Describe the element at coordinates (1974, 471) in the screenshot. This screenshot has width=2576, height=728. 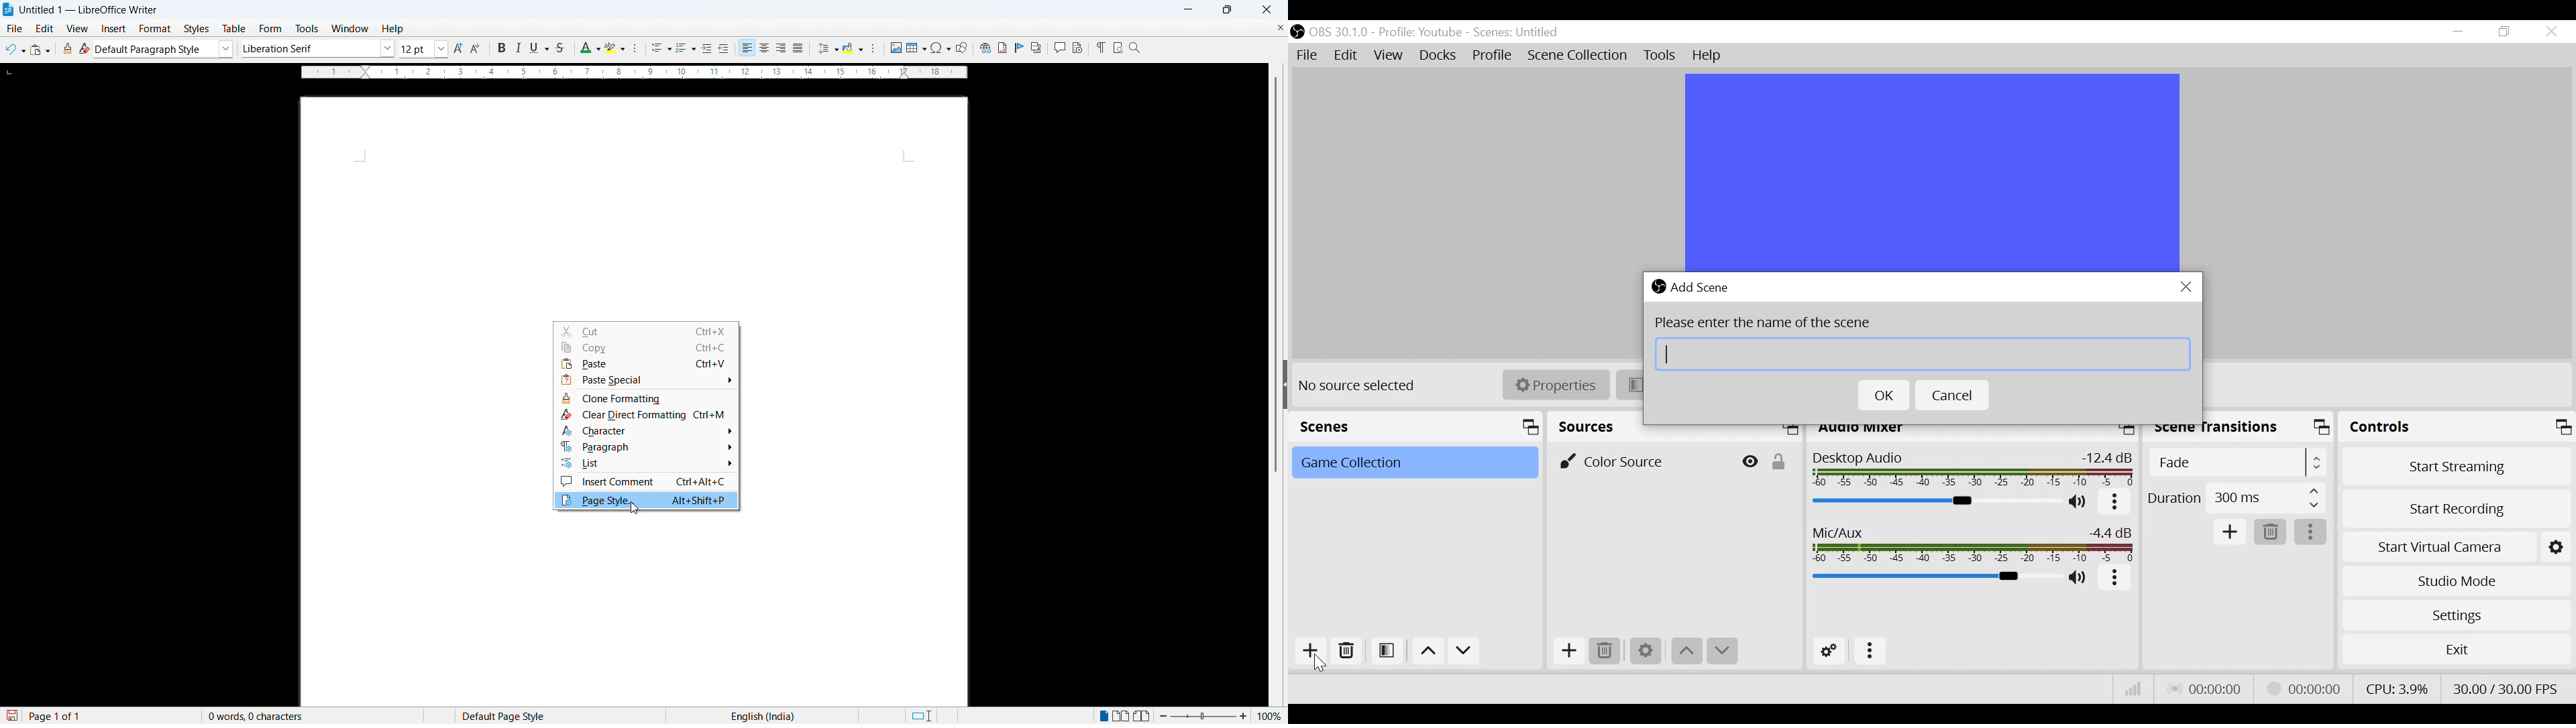
I see `Desktop Audio` at that location.